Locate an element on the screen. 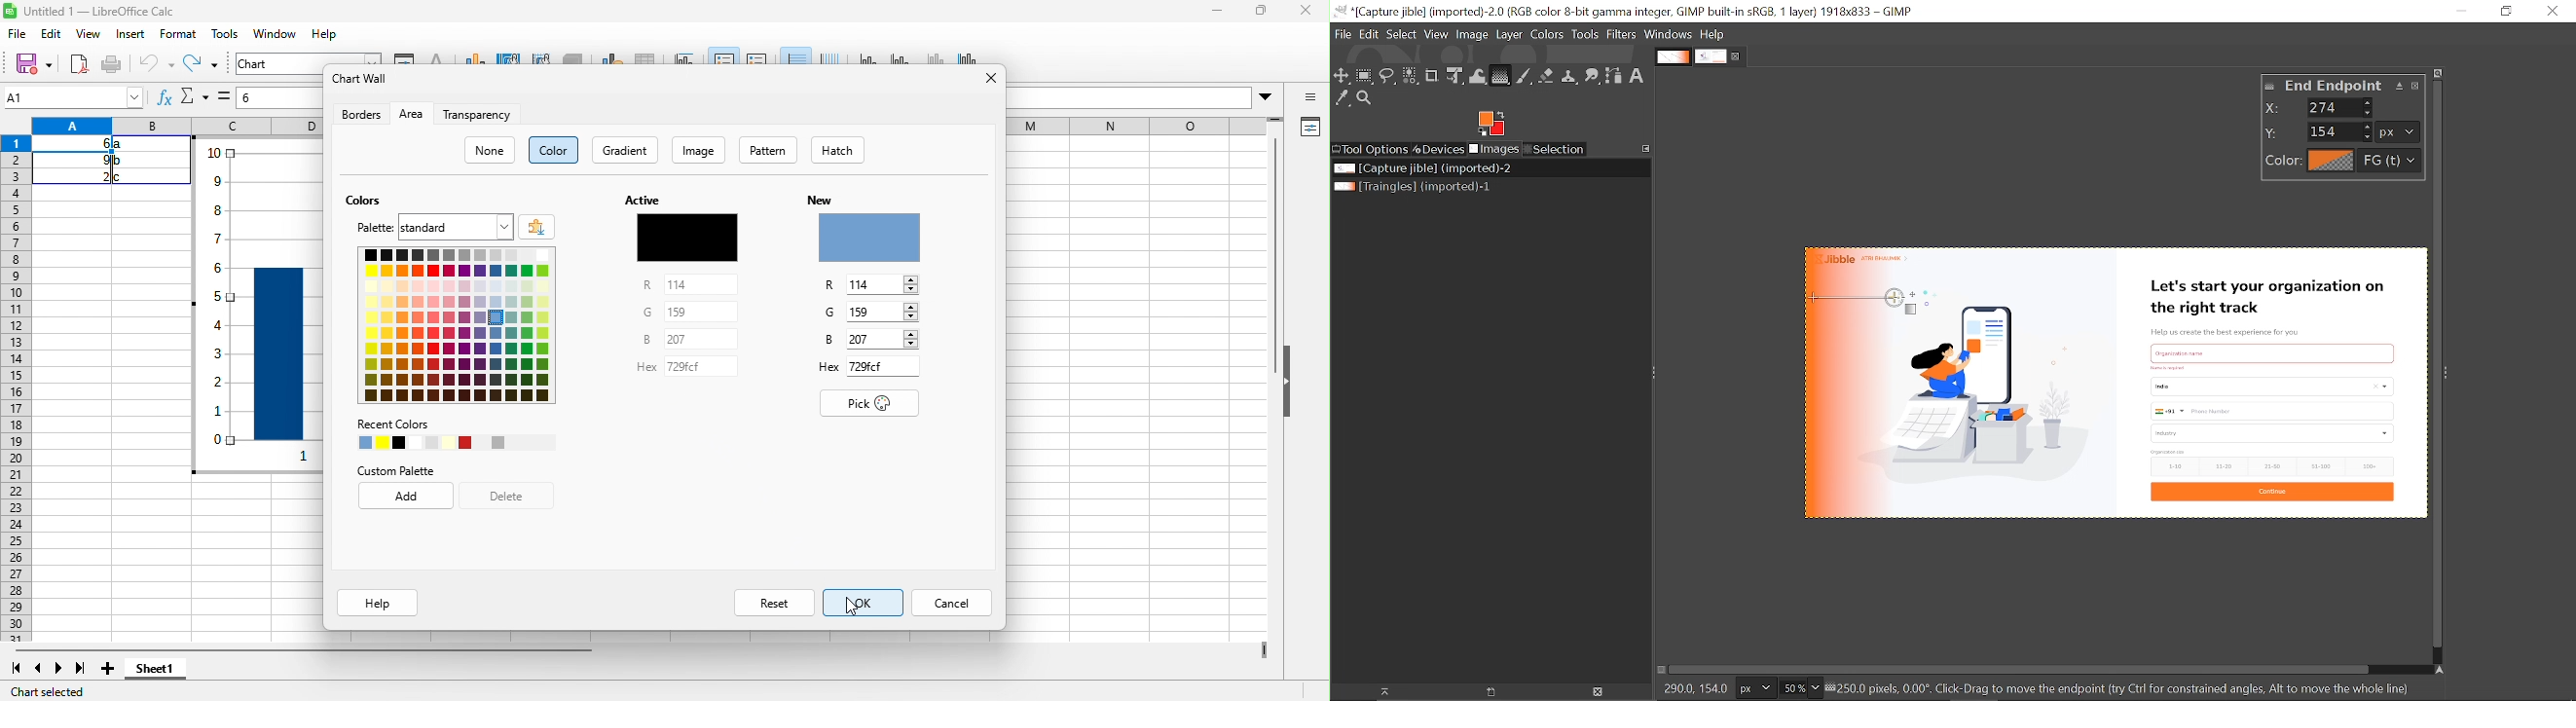 This screenshot has width=2576, height=728. B is located at coordinates (831, 341).